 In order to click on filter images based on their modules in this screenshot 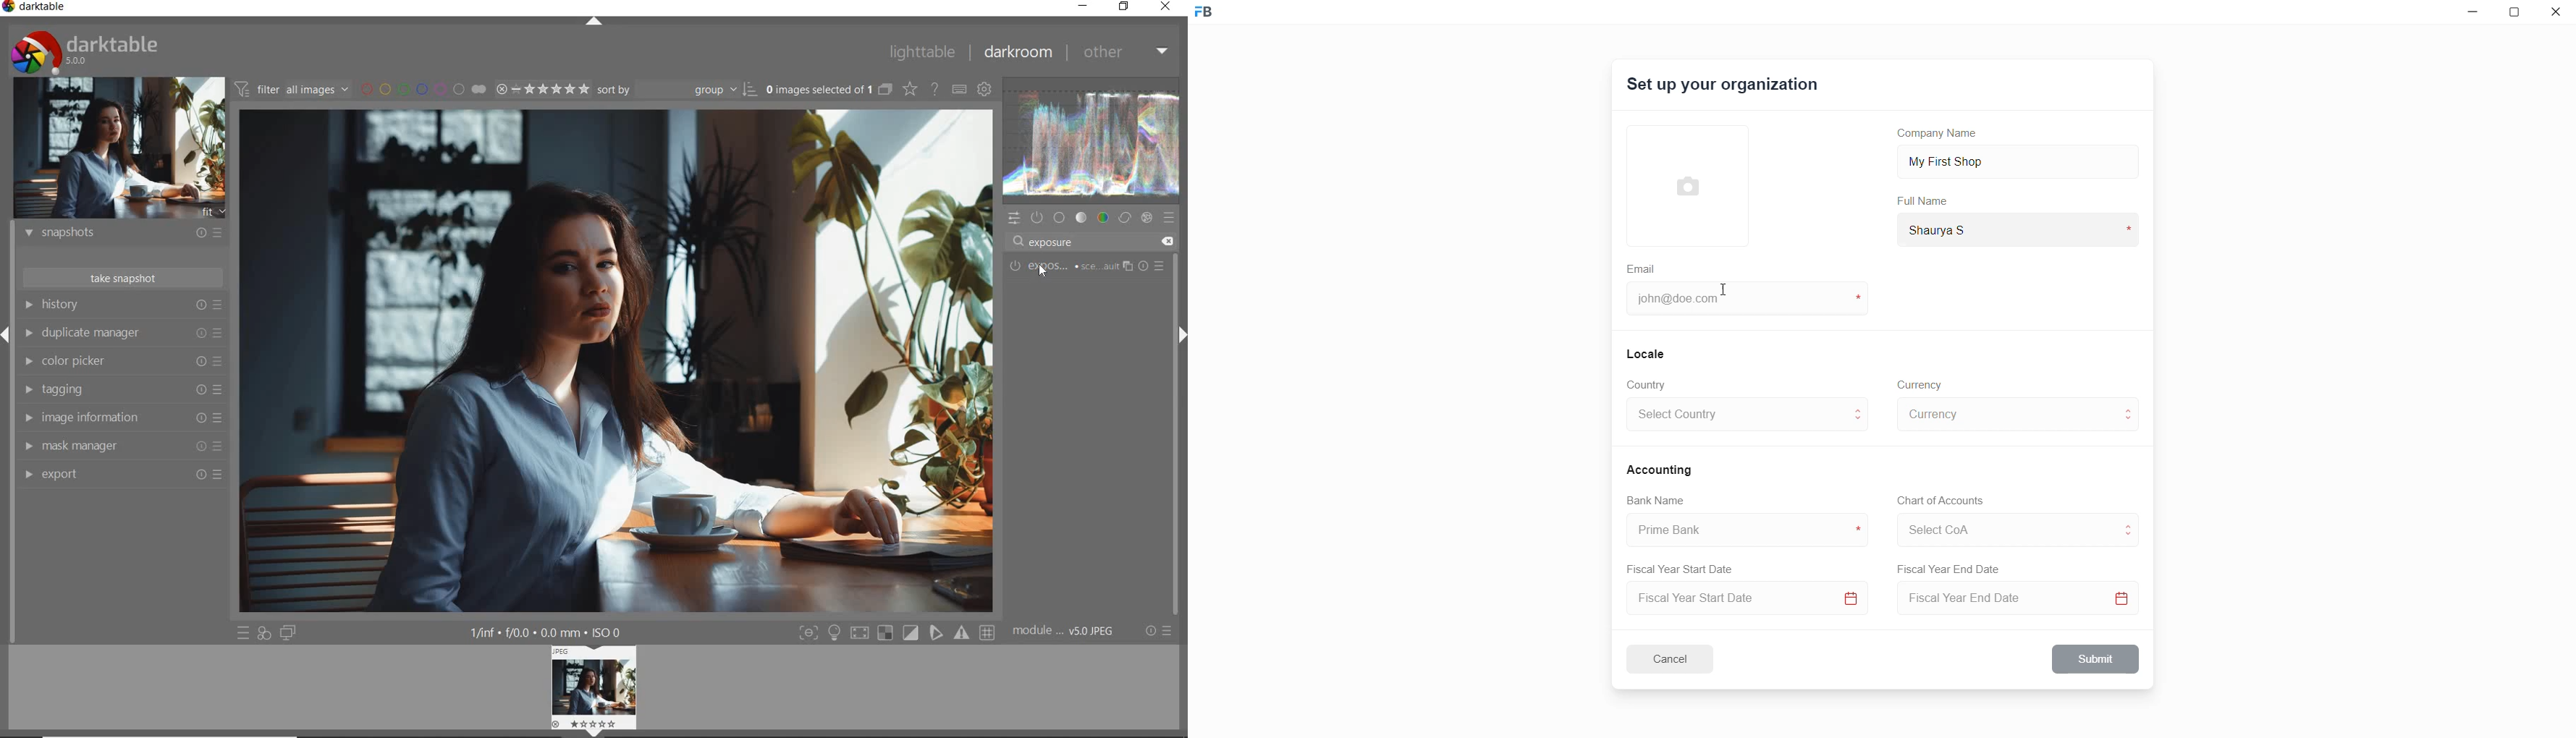, I will do `click(291, 88)`.